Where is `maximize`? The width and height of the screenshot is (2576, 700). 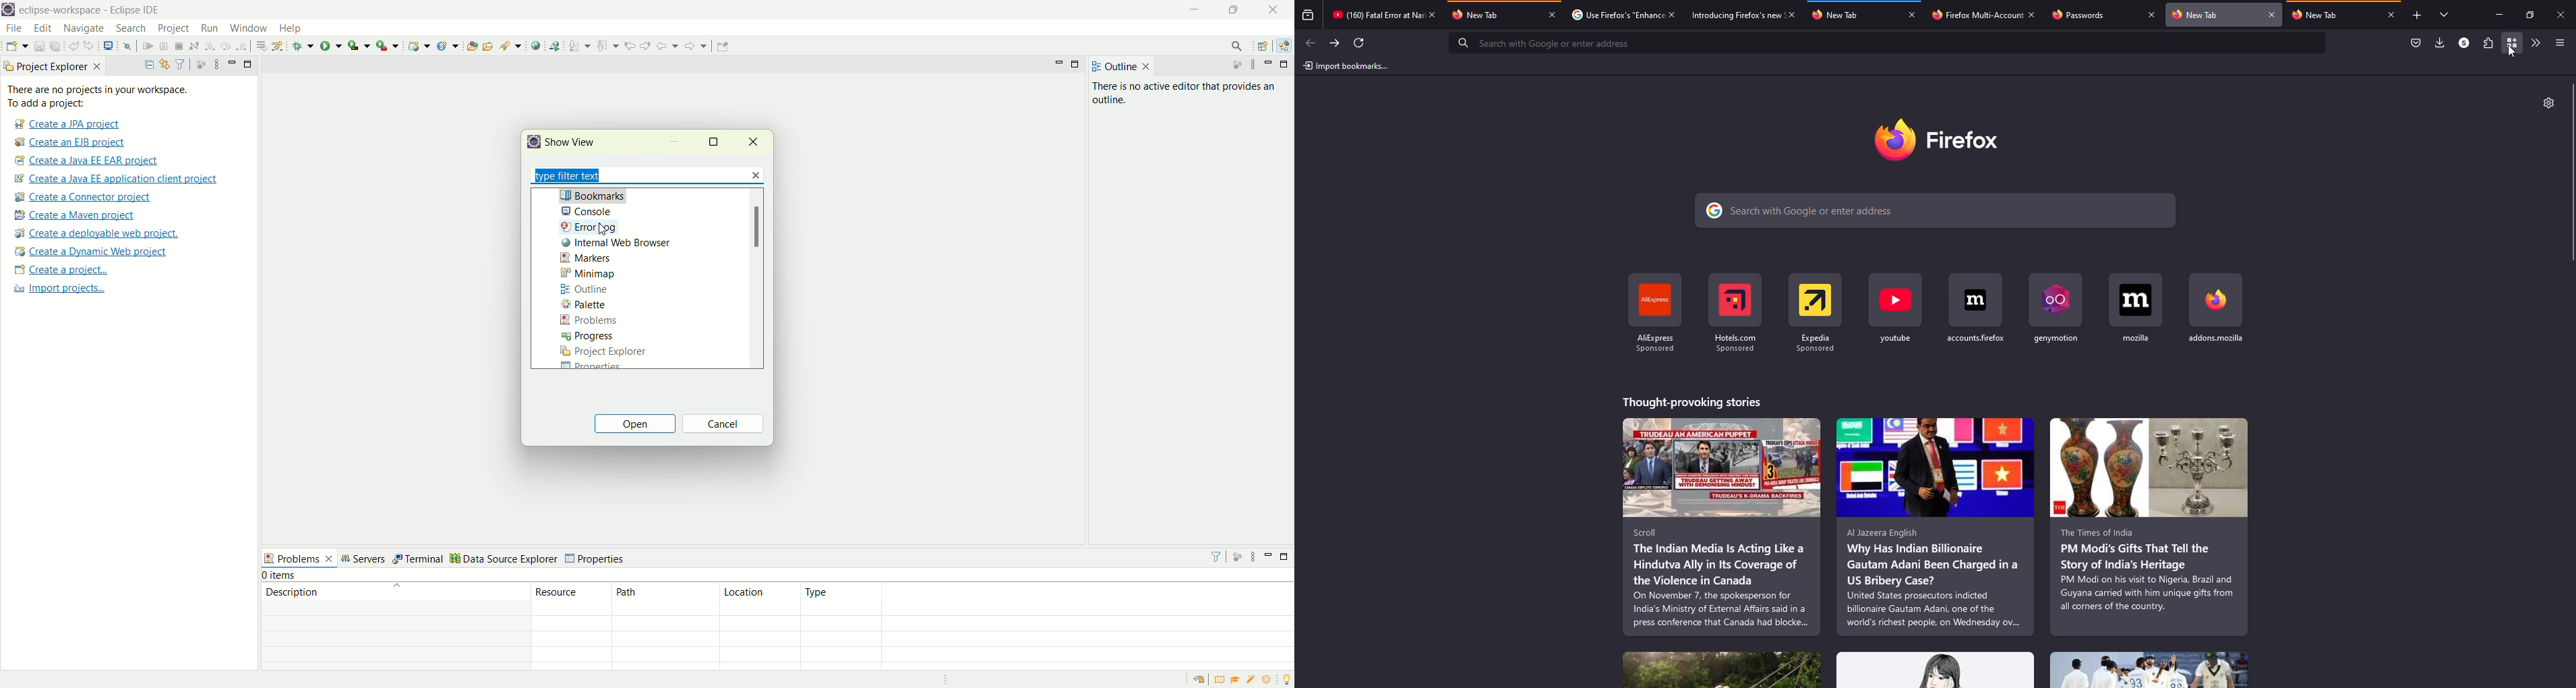 maximize is located at coordinates (715, 142).